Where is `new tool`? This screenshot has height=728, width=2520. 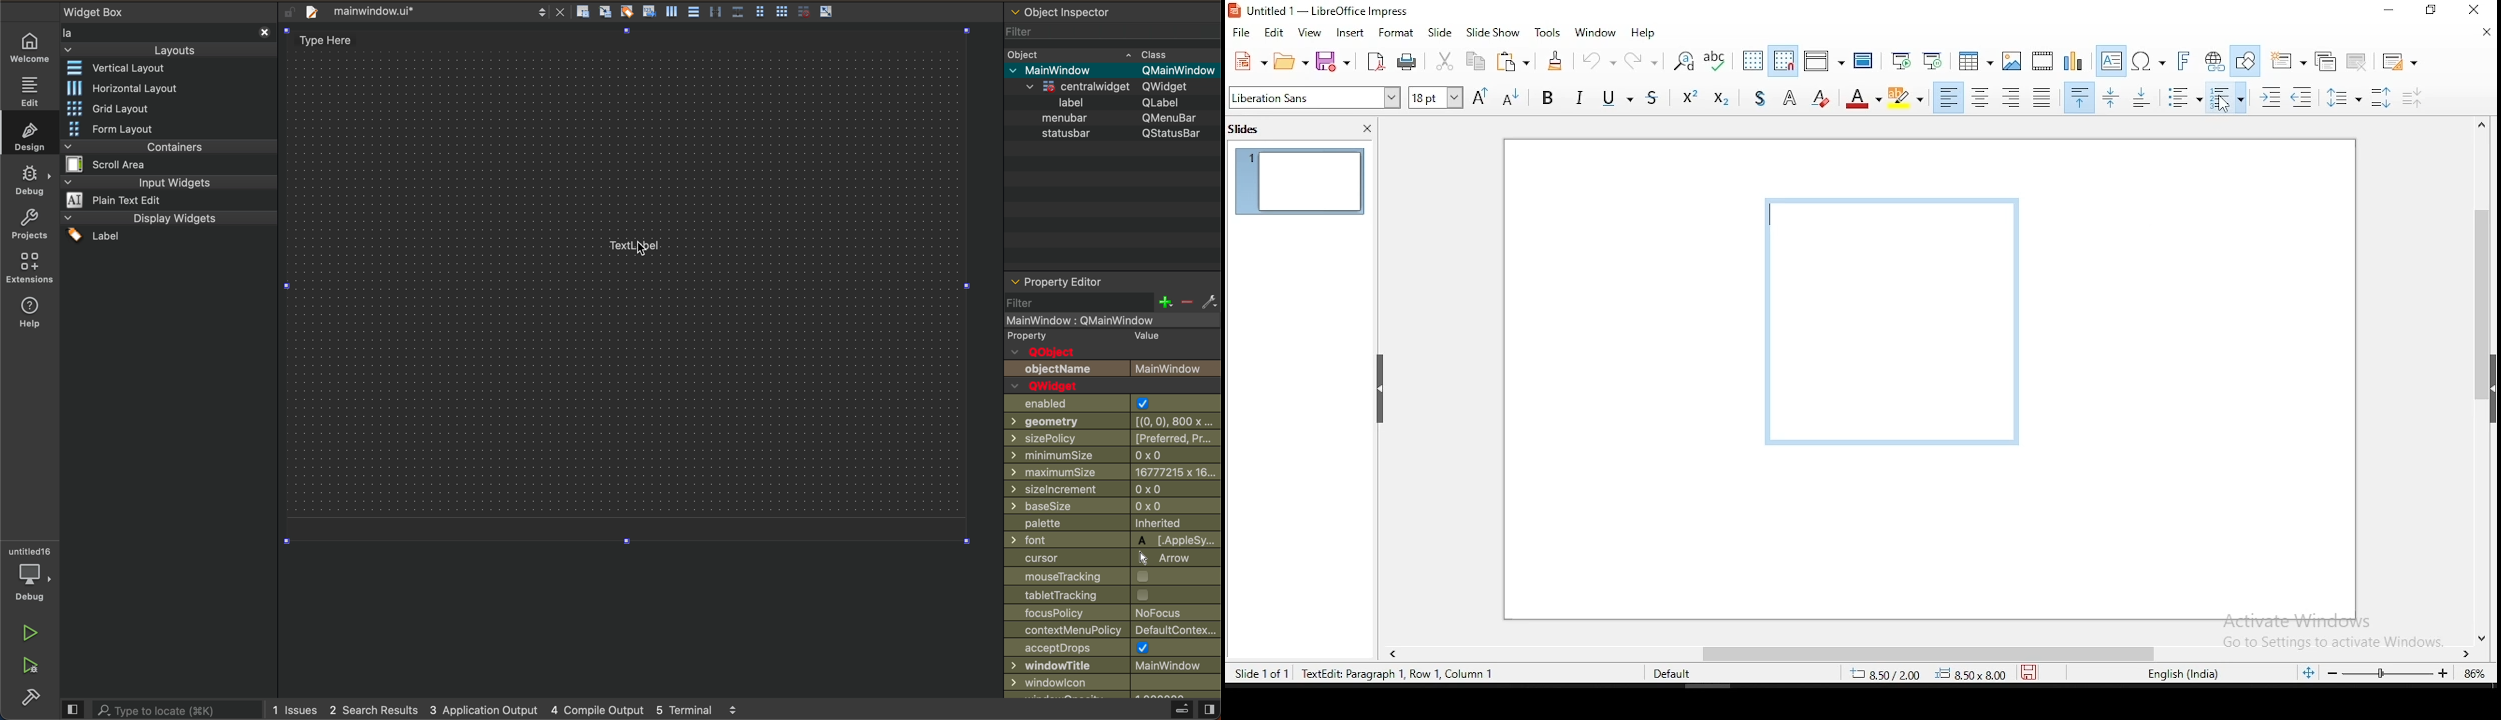
new tool is located at coordinates (1247, 62).